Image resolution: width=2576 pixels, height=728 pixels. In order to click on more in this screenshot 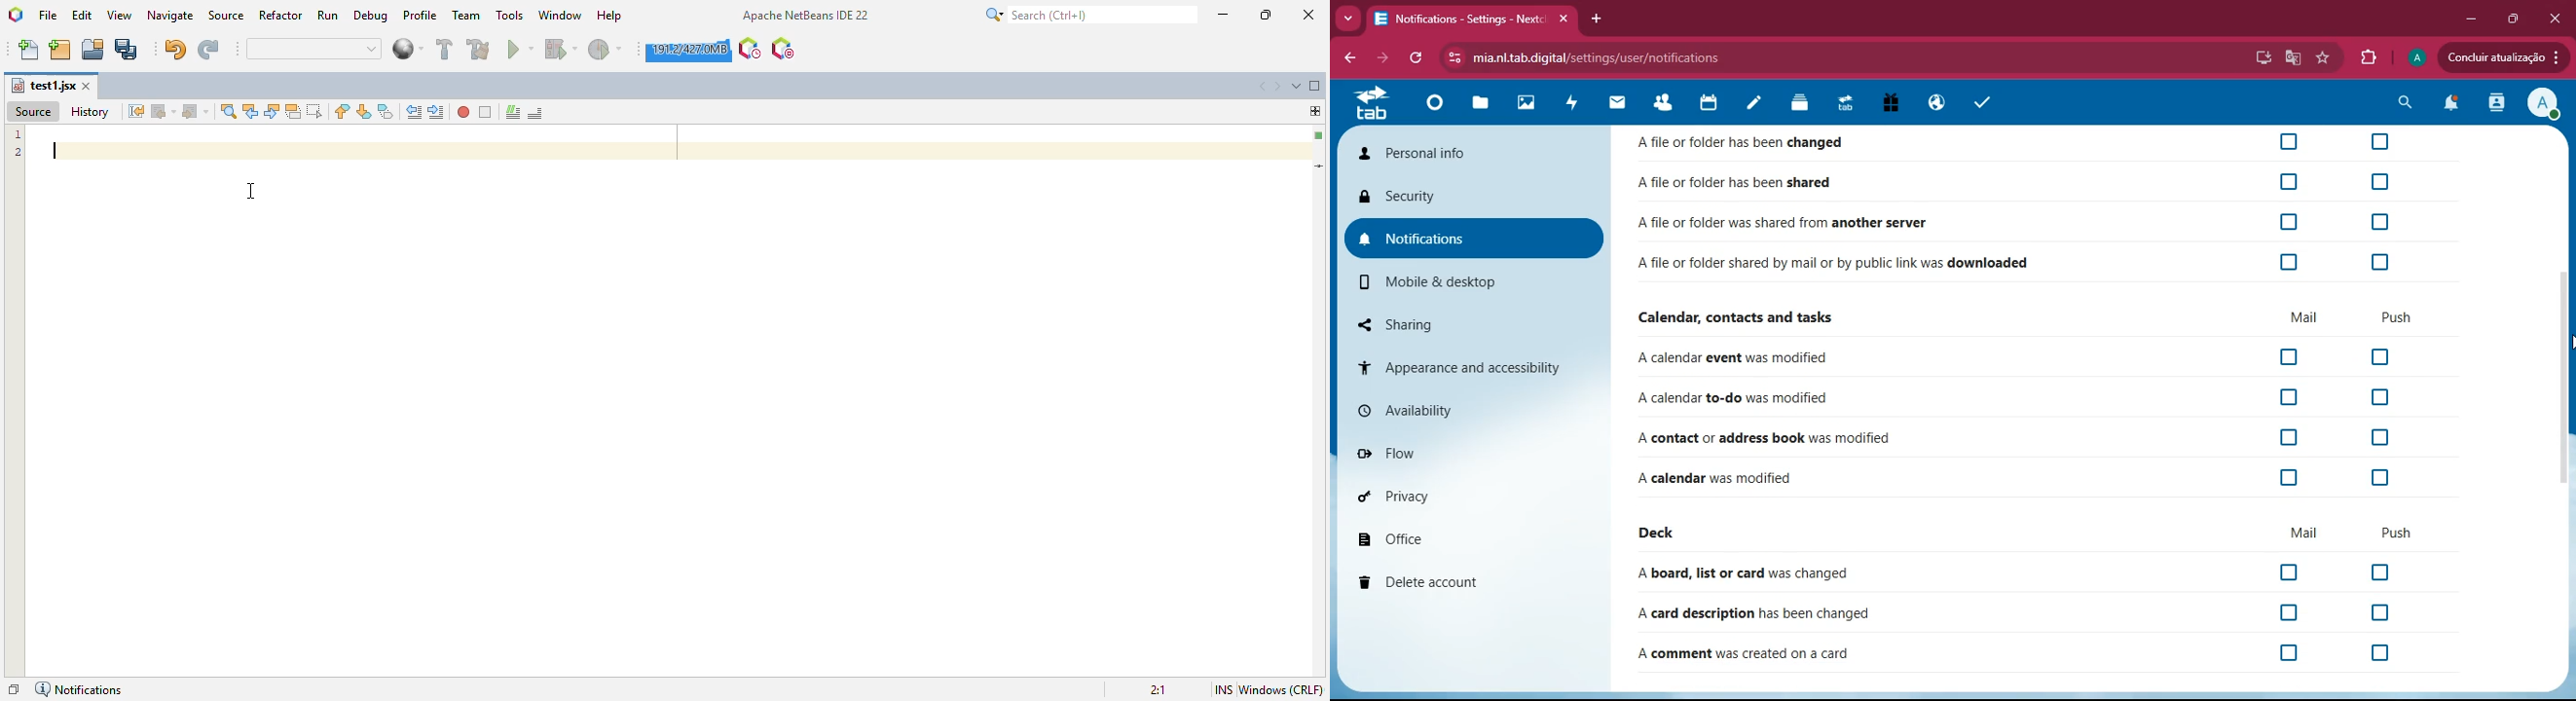, I will do `click(1348, 17)`.